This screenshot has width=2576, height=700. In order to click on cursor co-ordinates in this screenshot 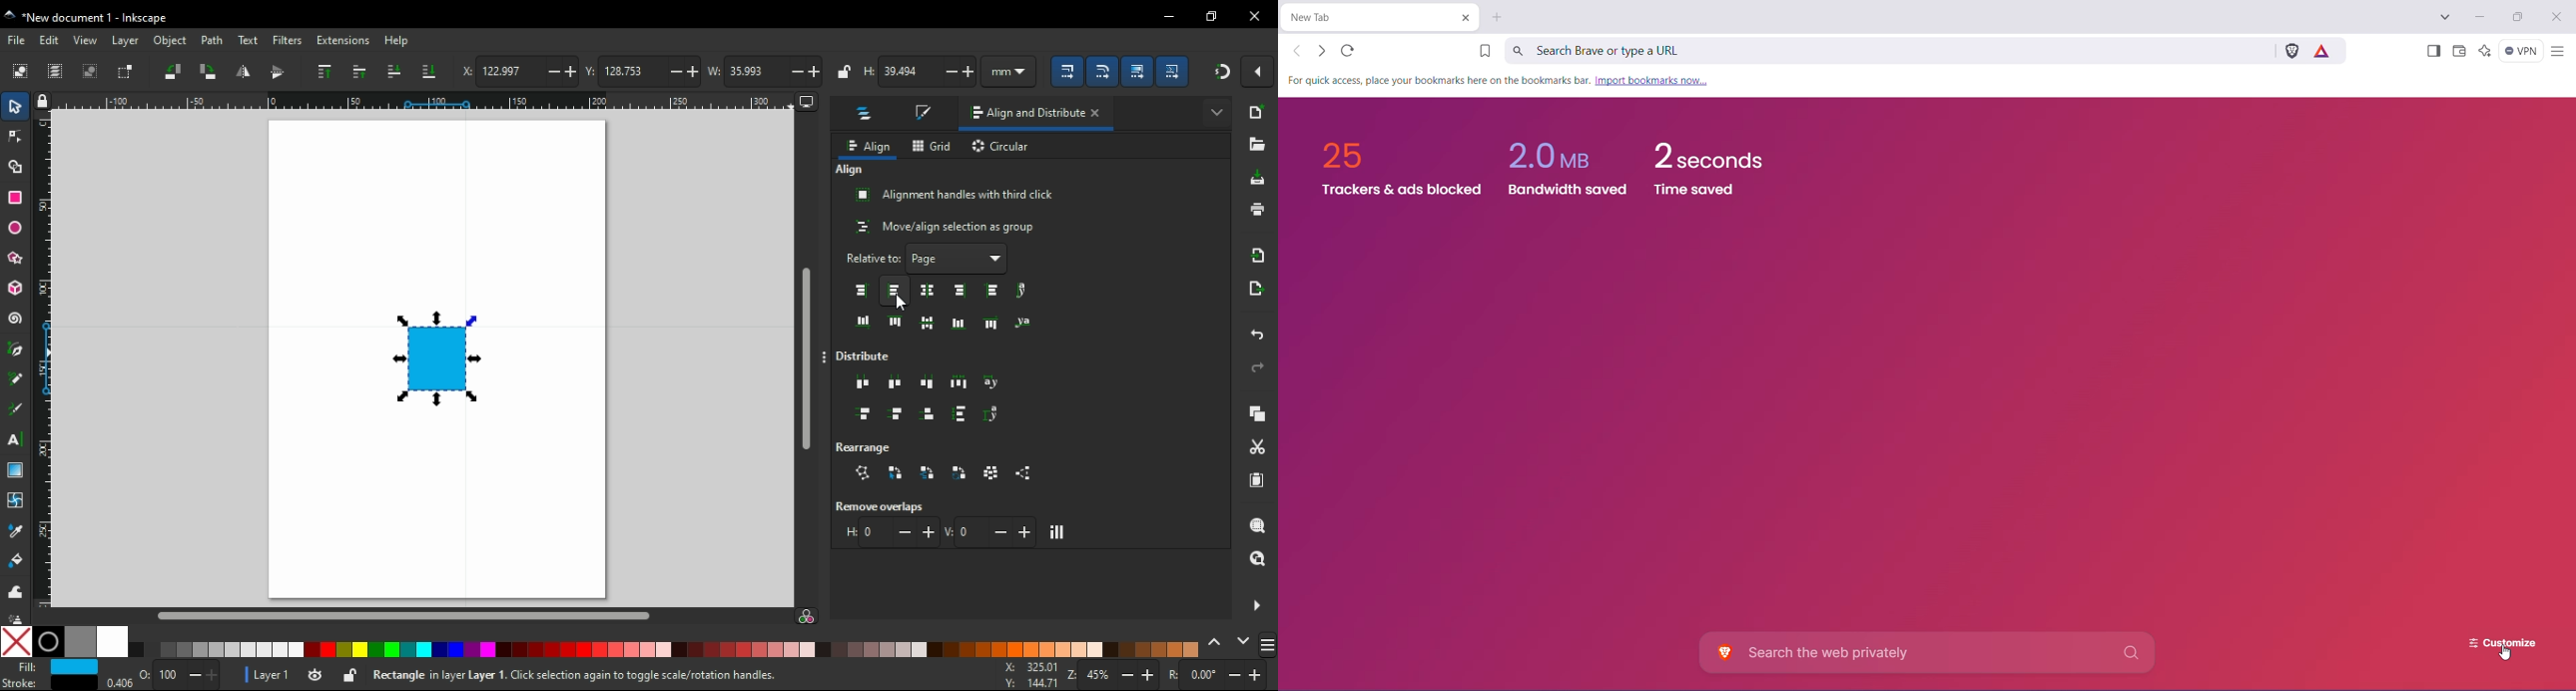, I will do `click(1027, 675)`.